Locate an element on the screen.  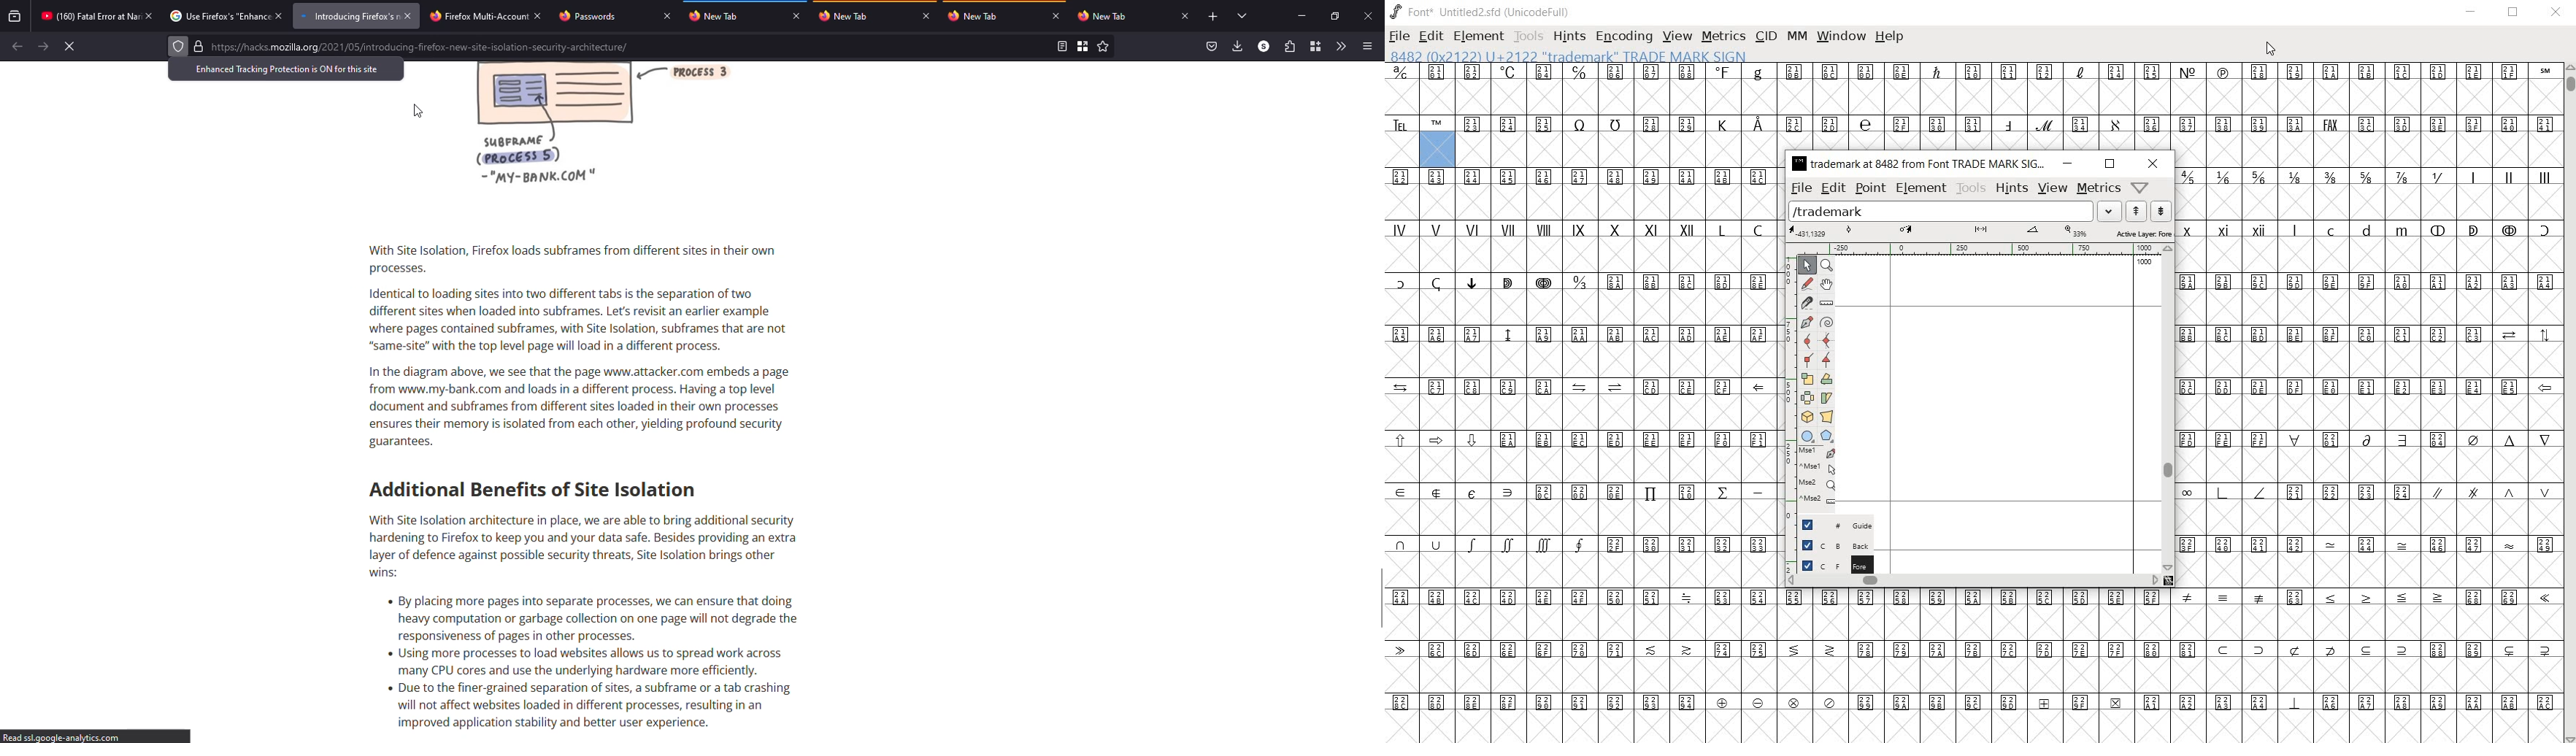
HINTS is located at coordinates (1568, 36).